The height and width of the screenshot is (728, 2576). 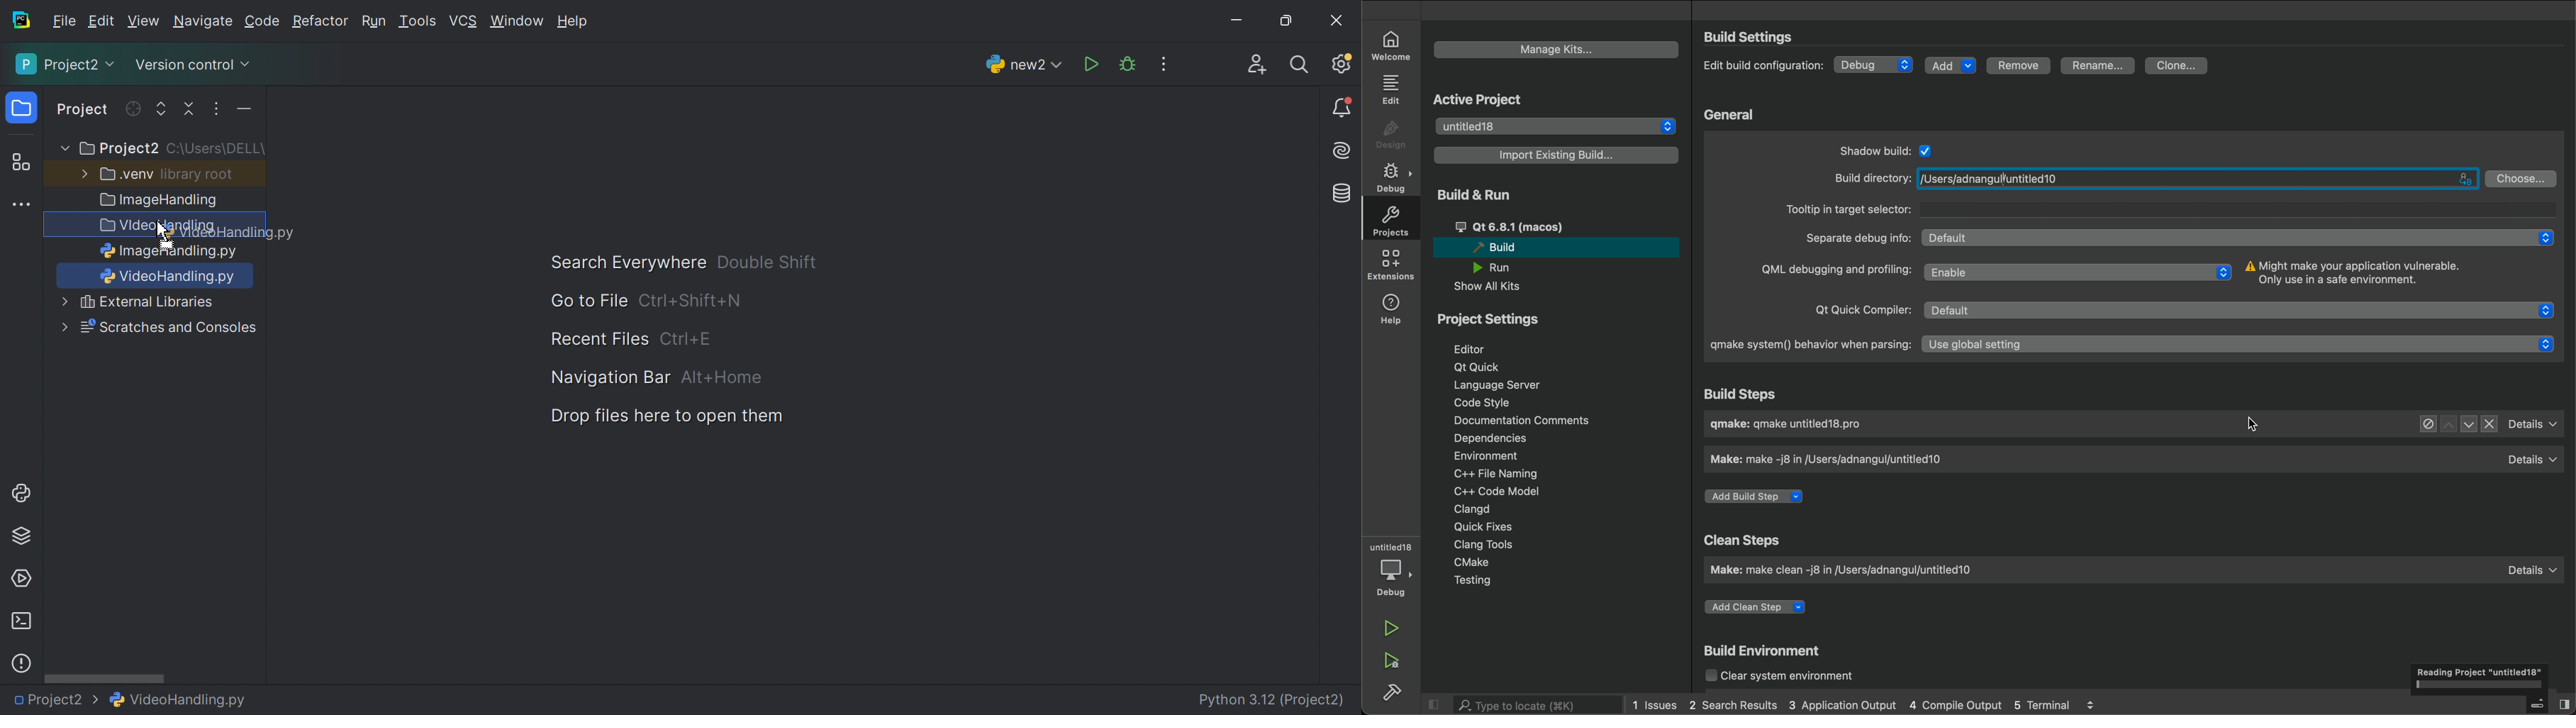 I want to click on build environment, so click(x=1772, y=650).